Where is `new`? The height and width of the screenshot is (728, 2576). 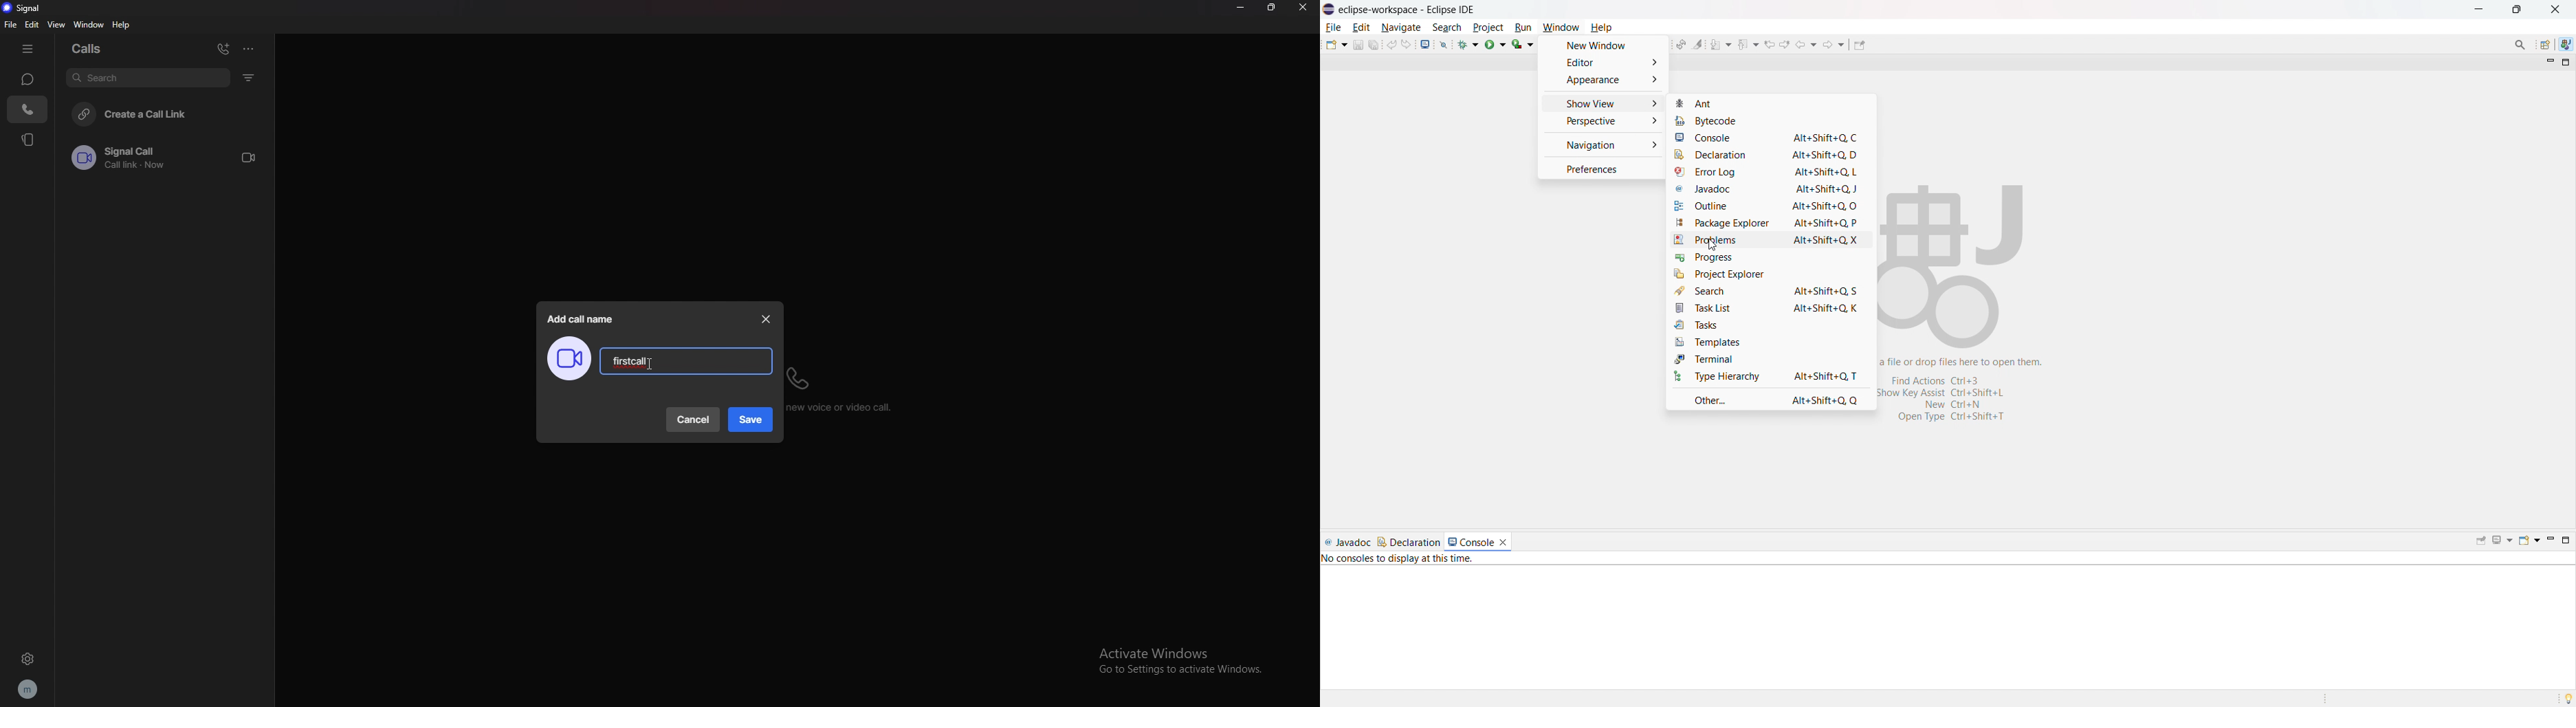
new is located at coordinates (1335, 45).